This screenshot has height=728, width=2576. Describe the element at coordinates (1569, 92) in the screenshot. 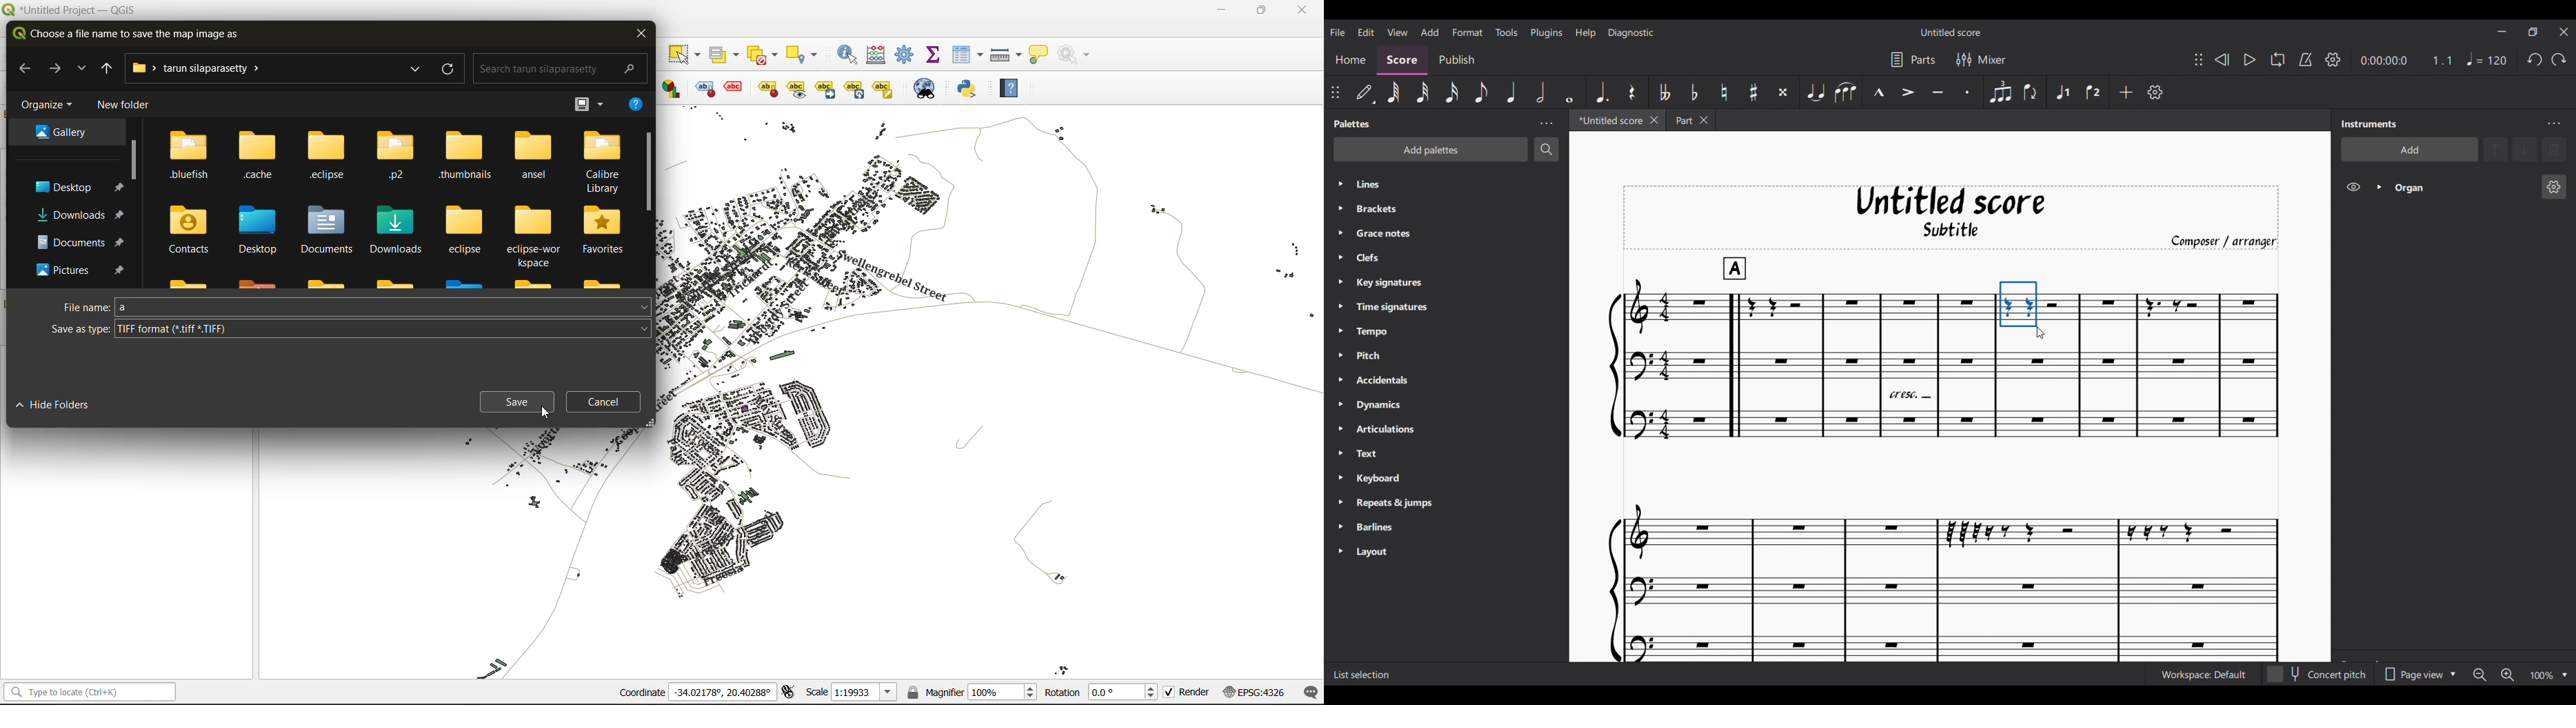

I see `Whole note` at that location.